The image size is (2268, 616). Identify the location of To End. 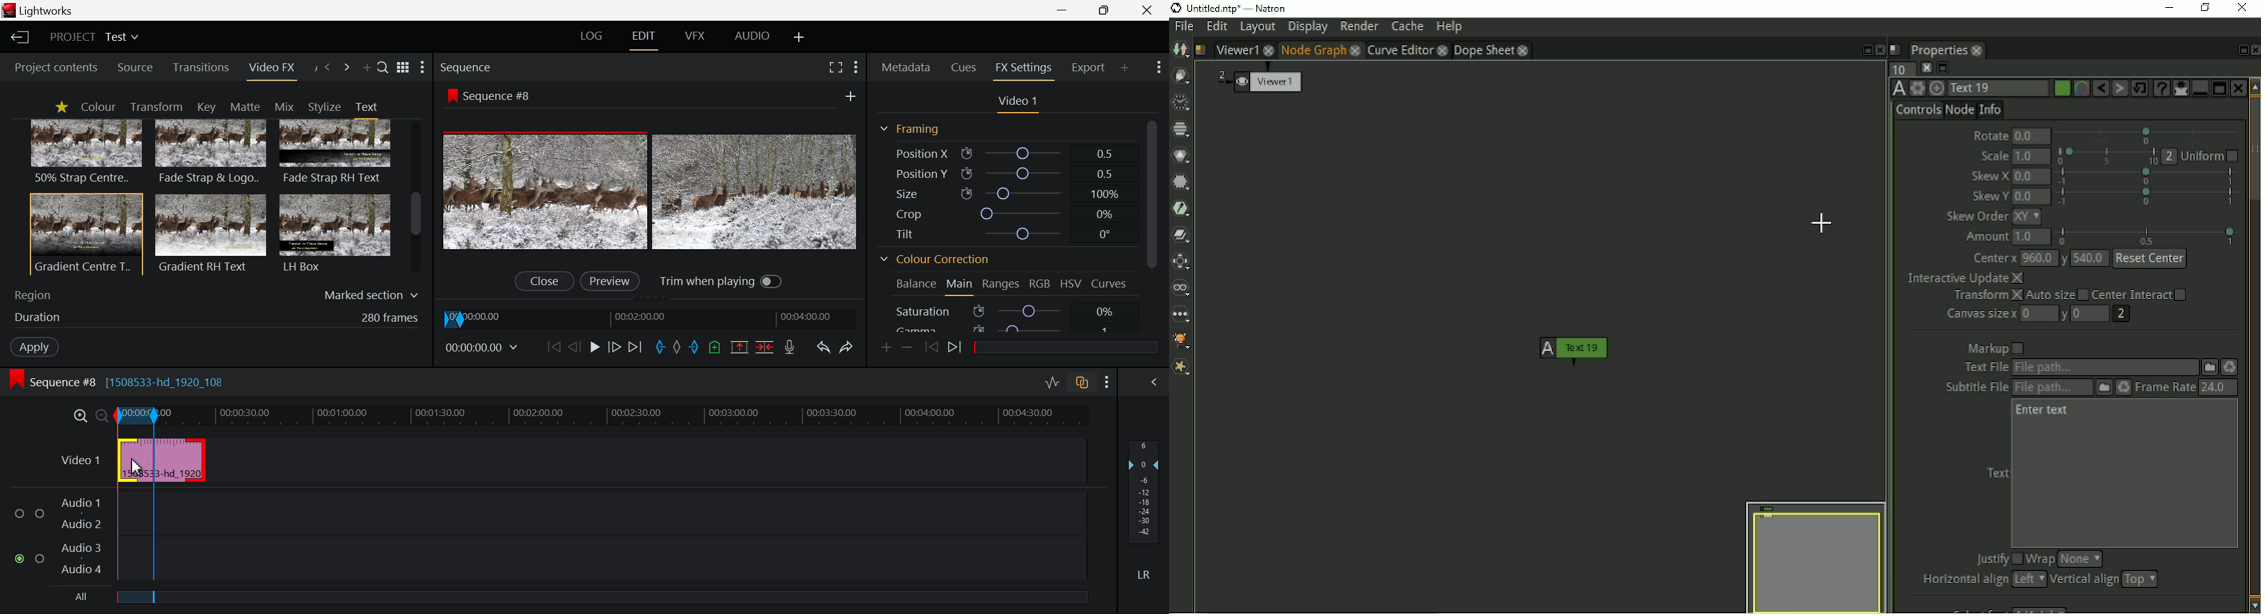
(637, 347).